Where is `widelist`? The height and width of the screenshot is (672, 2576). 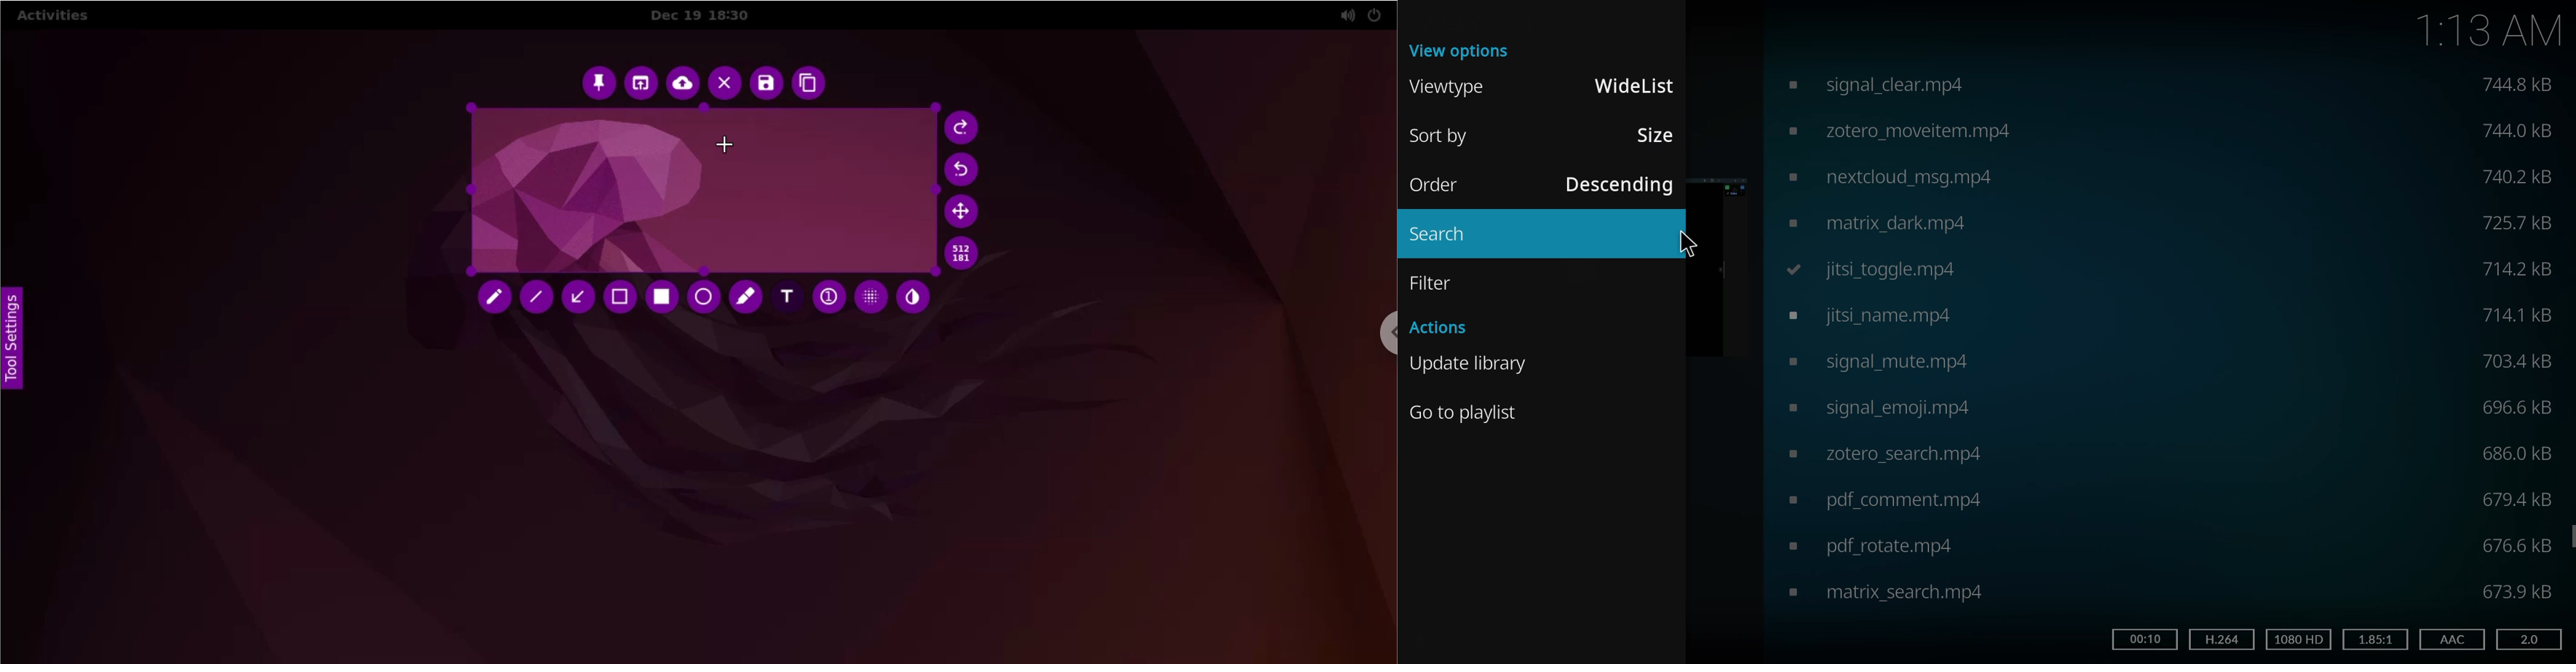
widelist is located at coordinates (1632, 87).